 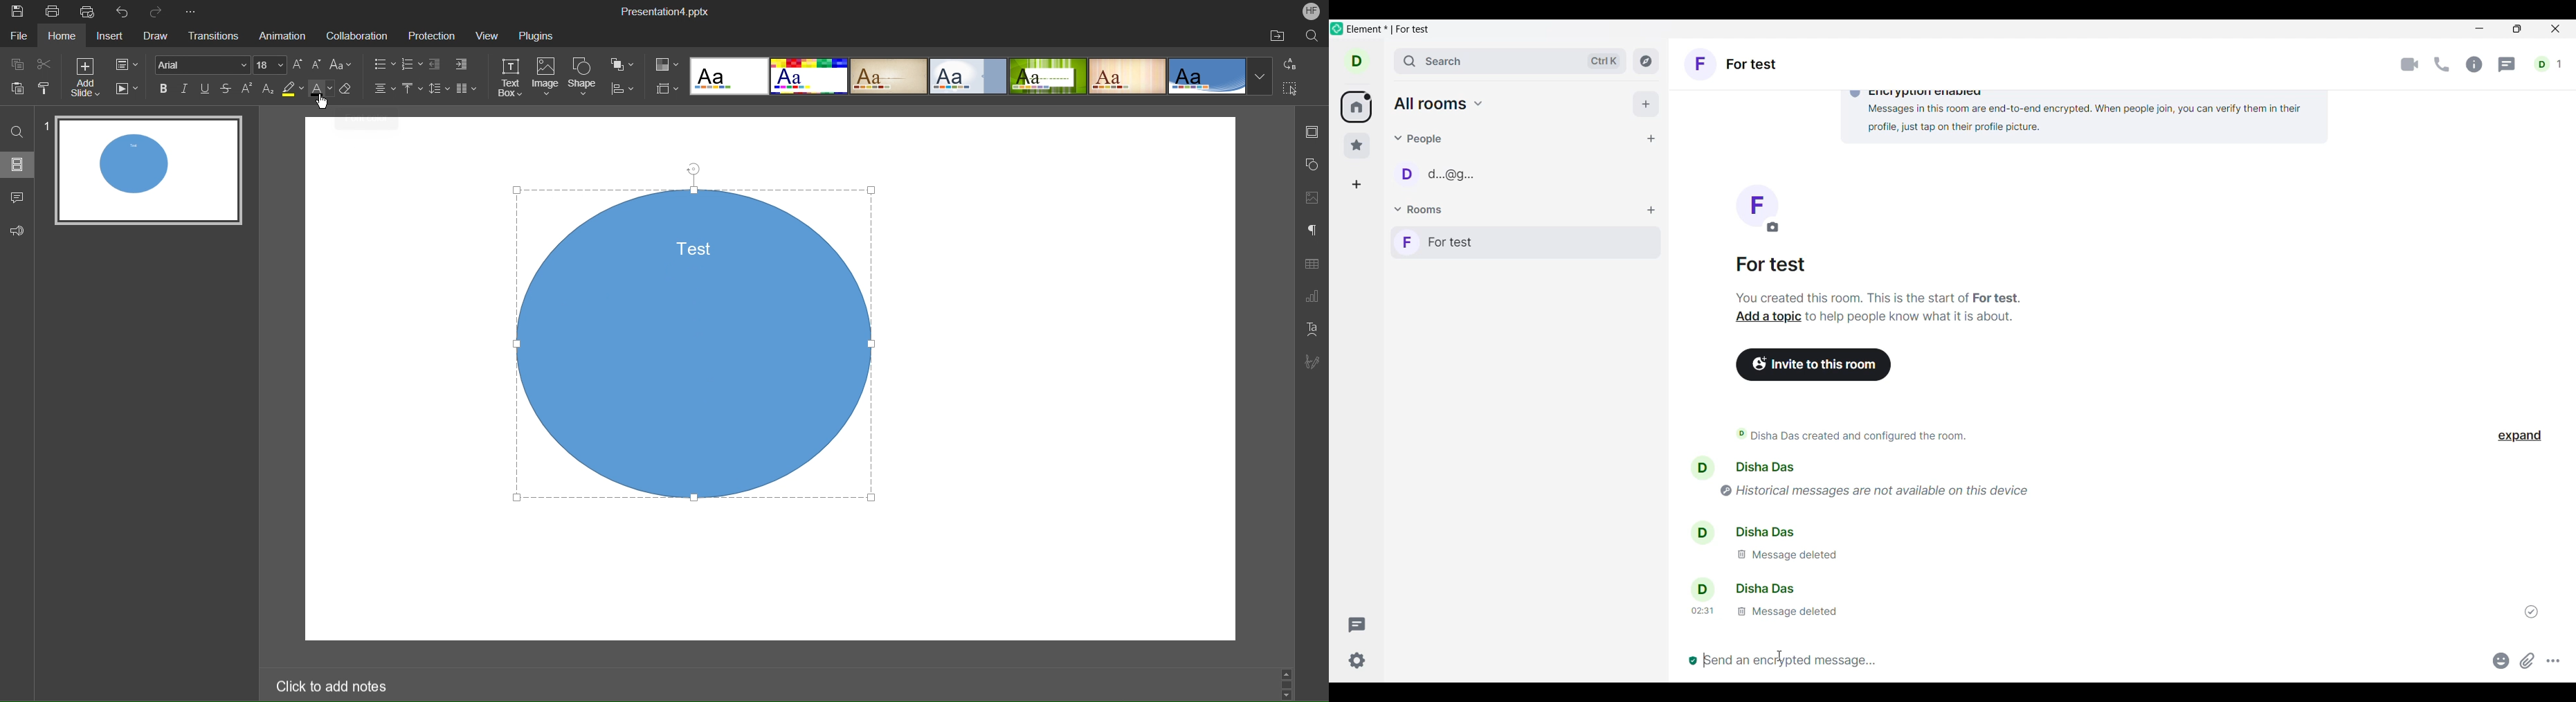 What do you see at coordinates (271, 64) in the screenshot?
I see `Font size` at bounding box center [271, 64].